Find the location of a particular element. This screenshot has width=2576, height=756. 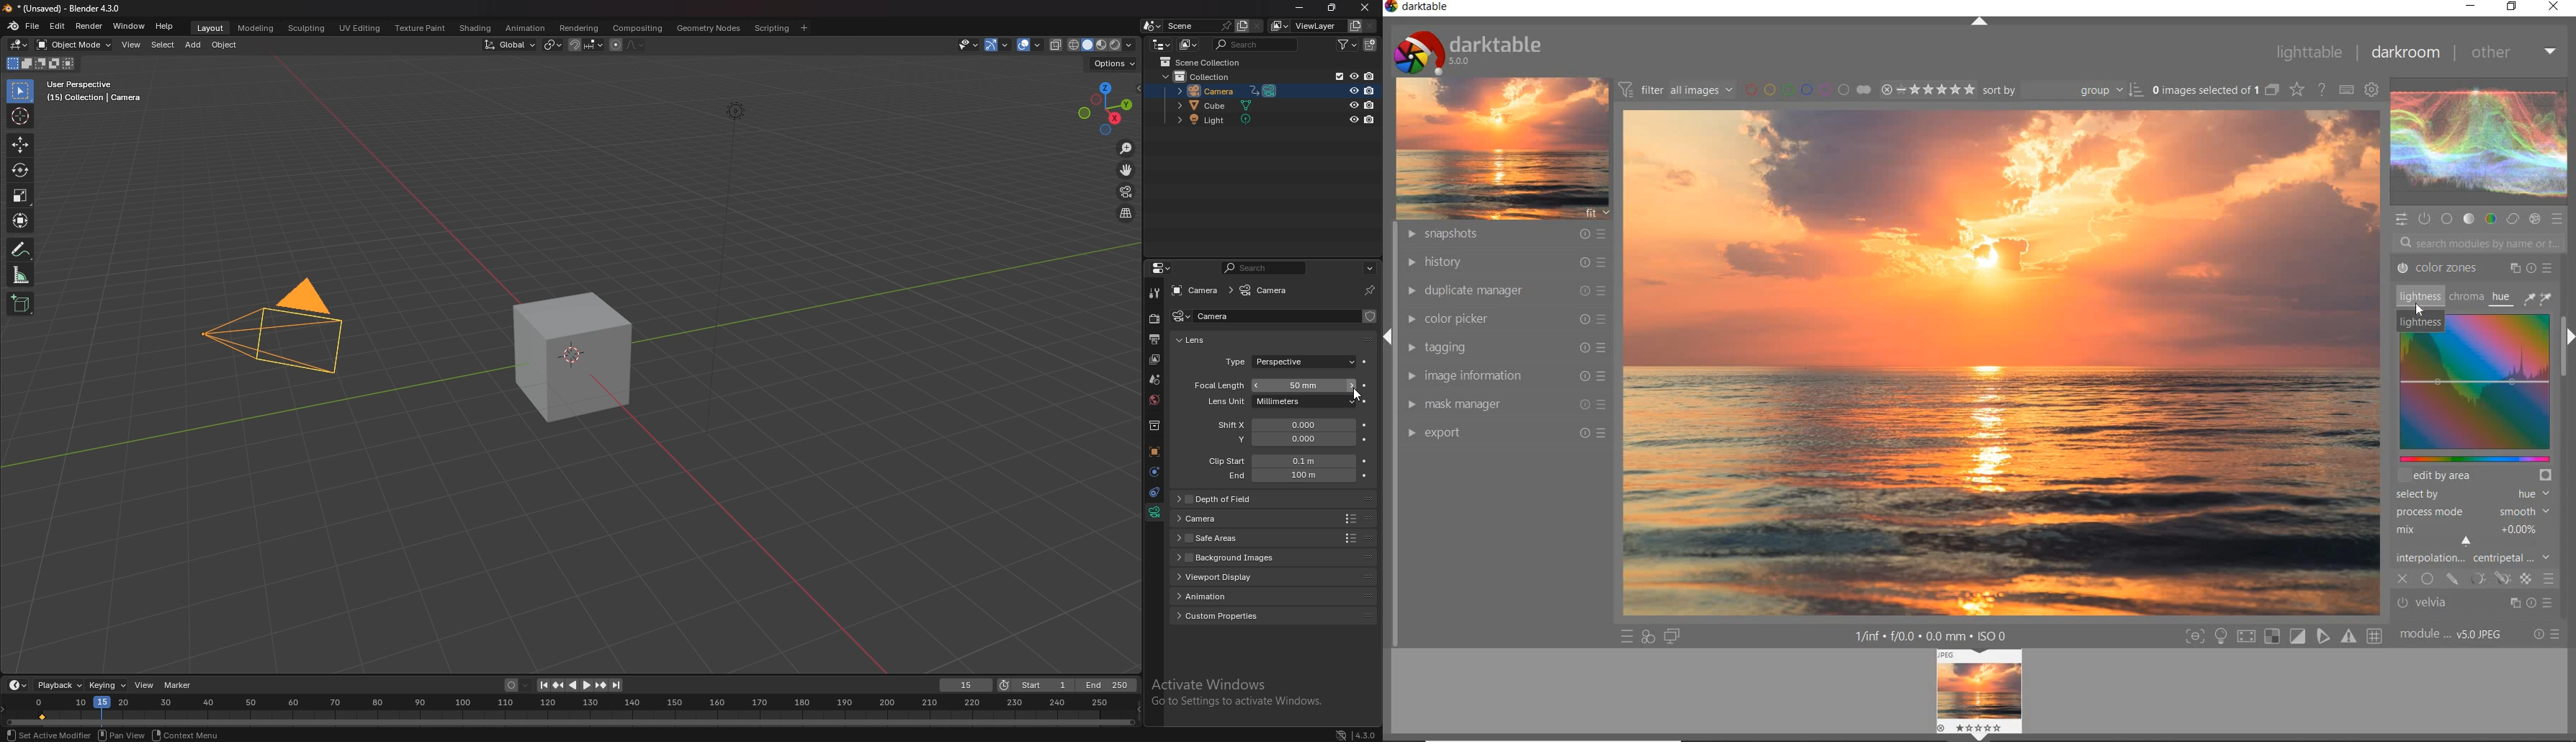

SELSECTED IMAGE is located at coordinates (2203, 90).